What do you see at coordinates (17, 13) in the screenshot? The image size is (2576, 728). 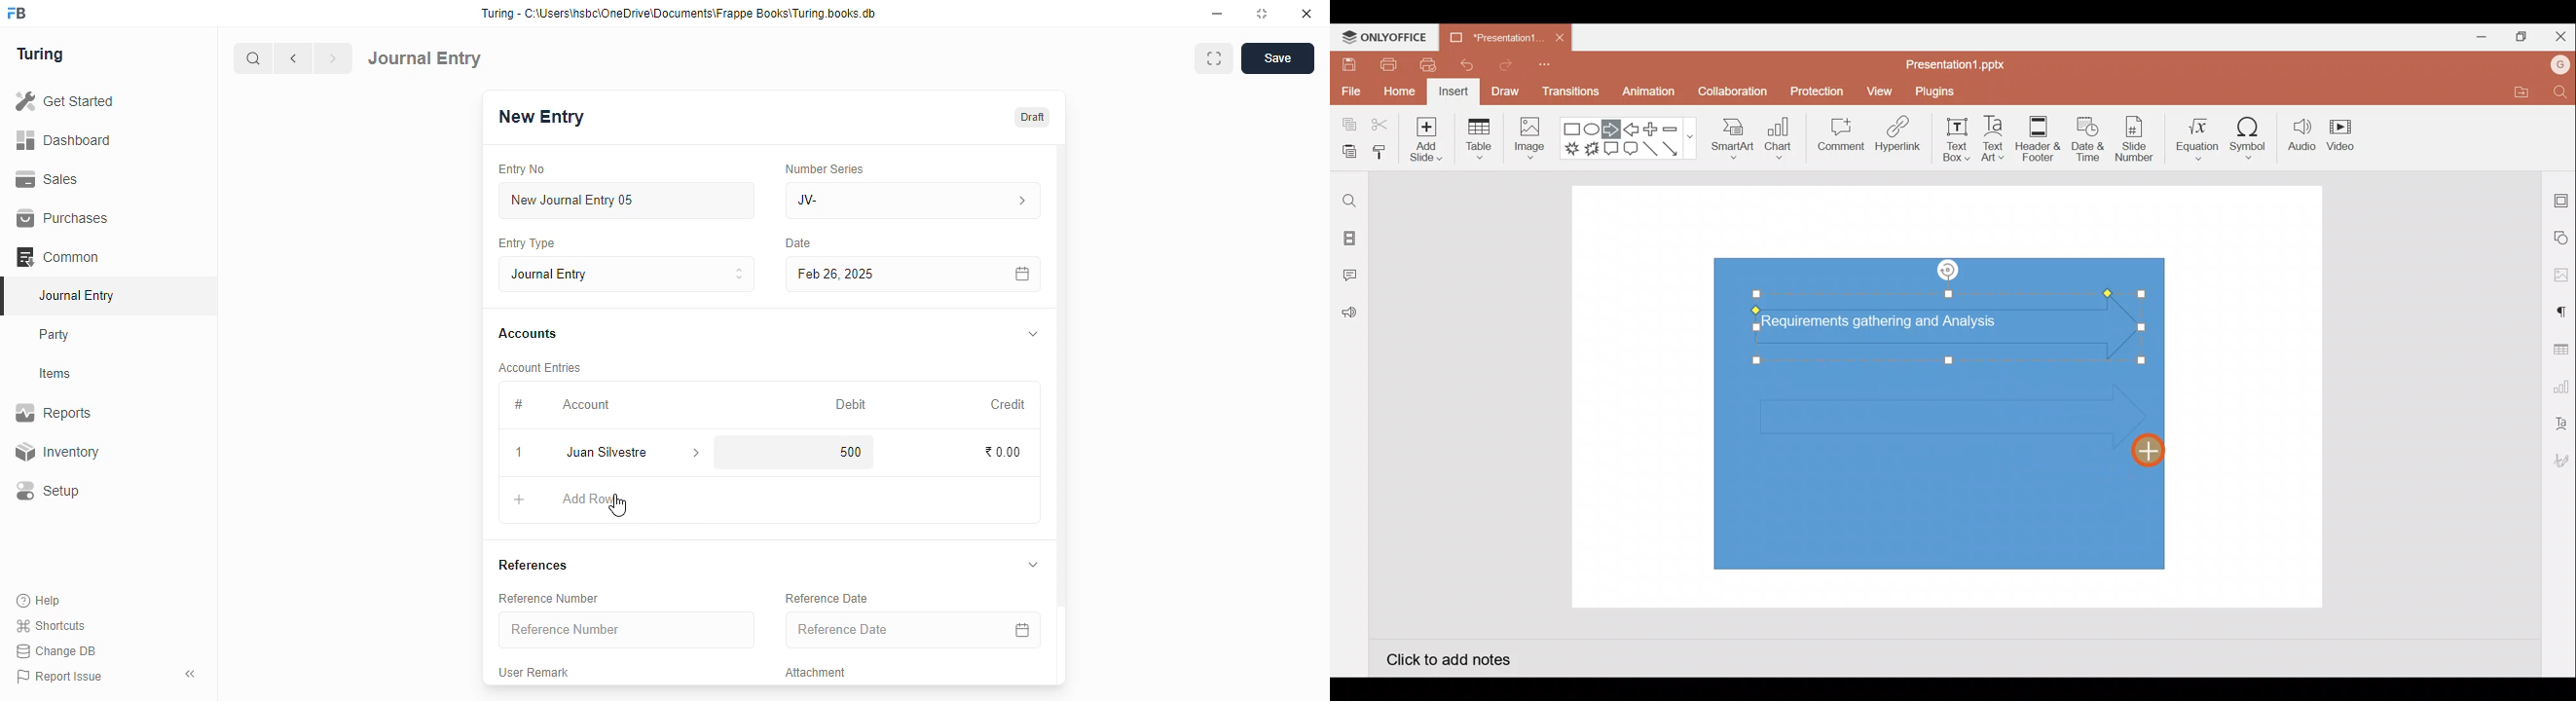 I see `FB - logo` at bounding box center [17, 13].